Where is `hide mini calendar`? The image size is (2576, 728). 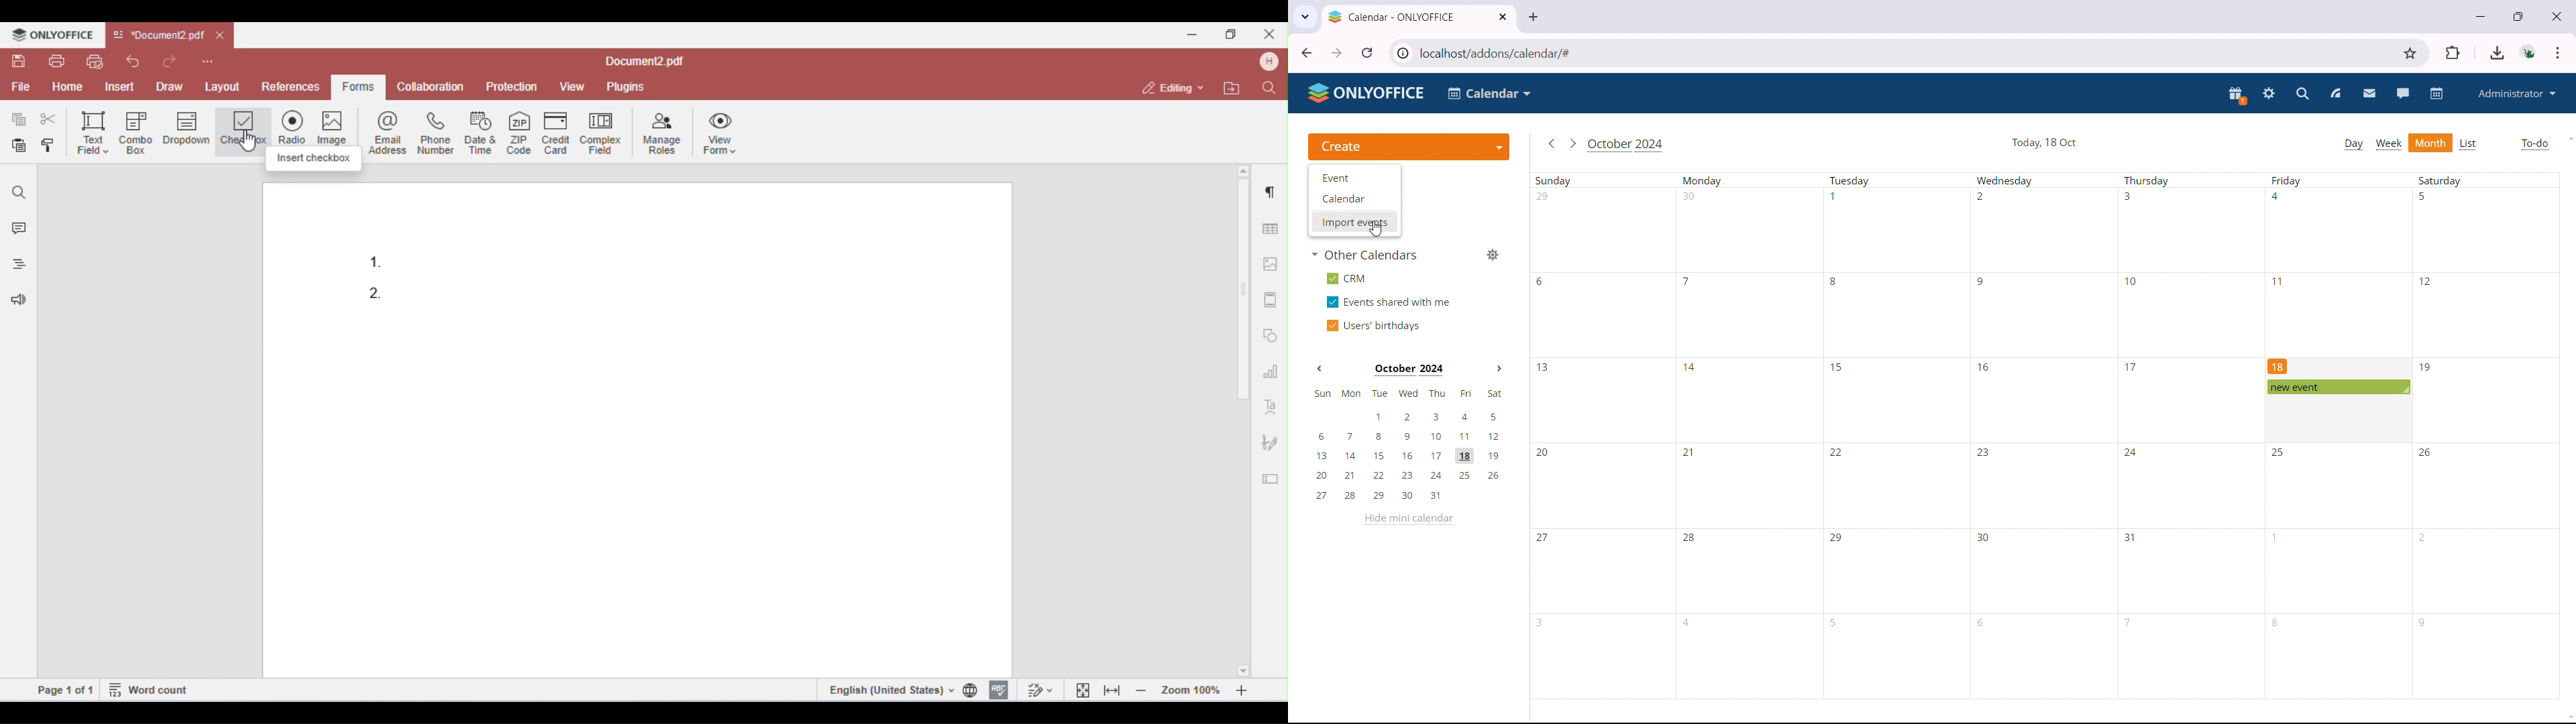 hide mini calendar is located at coordinates (1409, 518).